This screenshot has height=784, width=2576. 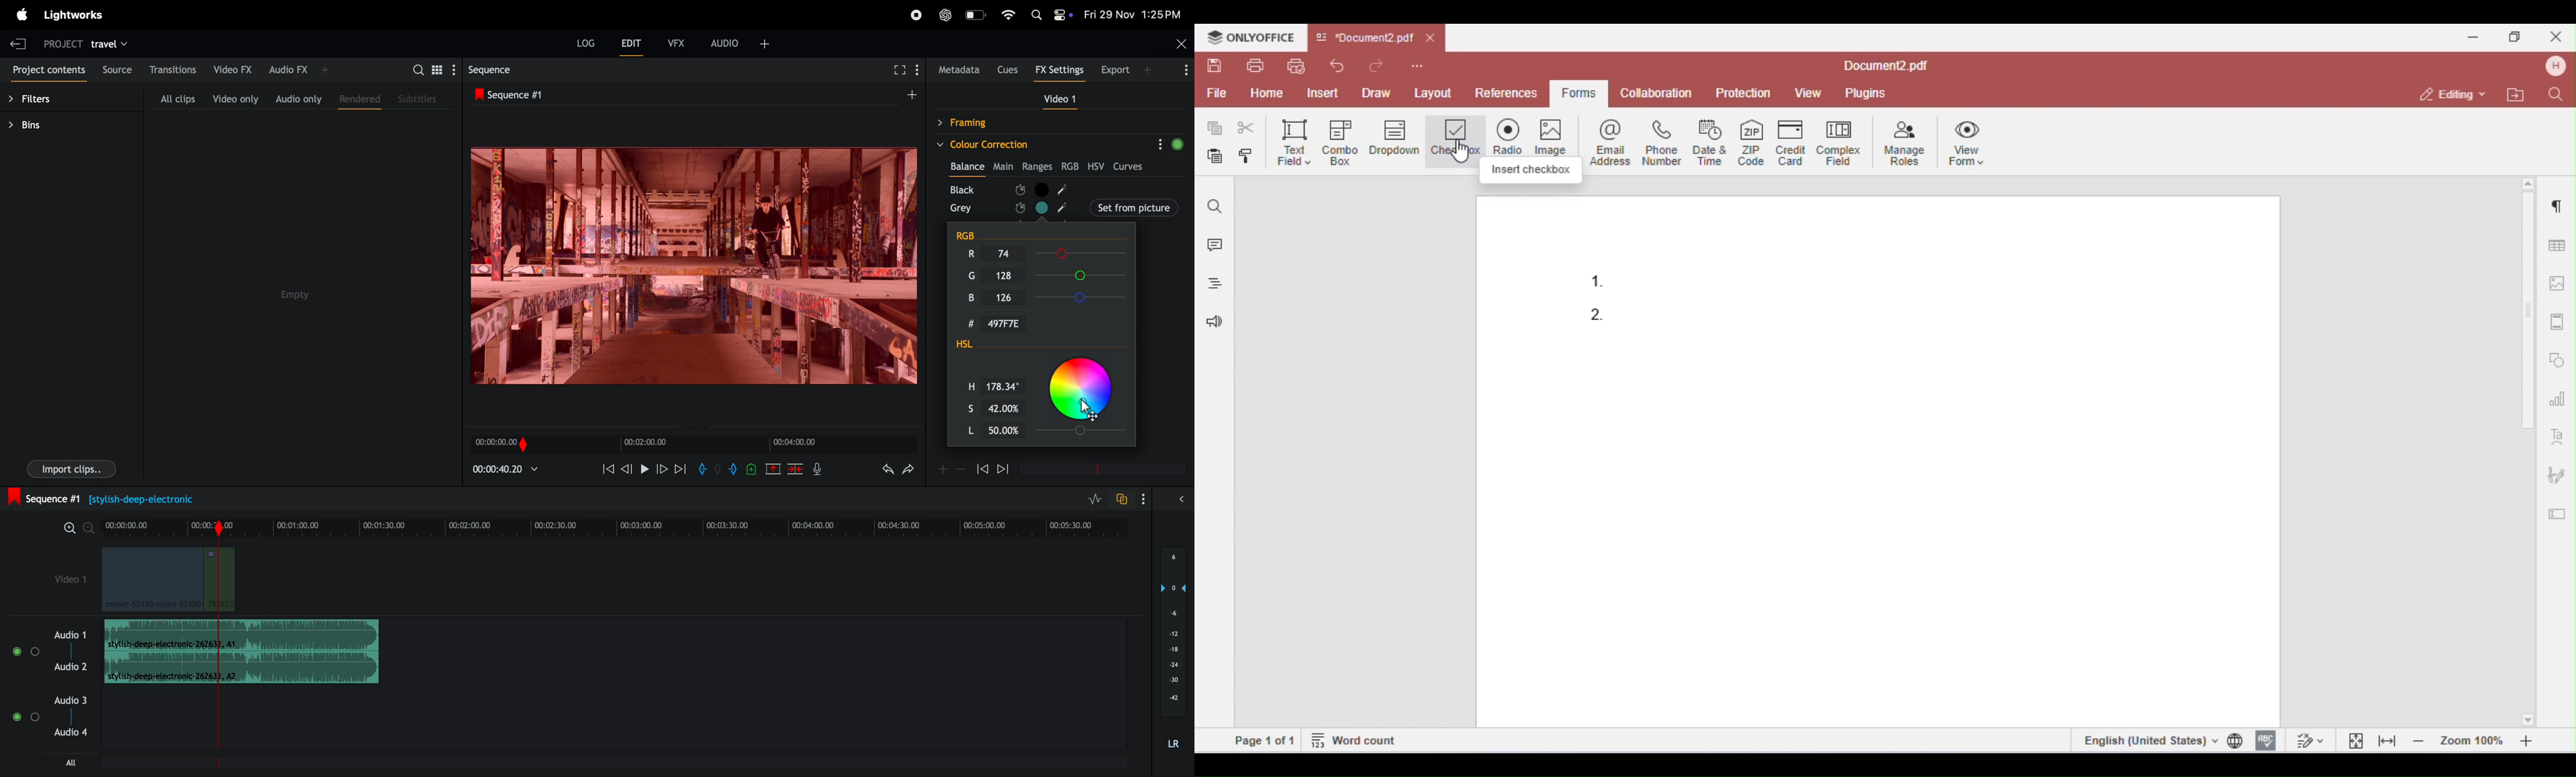 I want to click on RGB, so click(x=976, y=232).